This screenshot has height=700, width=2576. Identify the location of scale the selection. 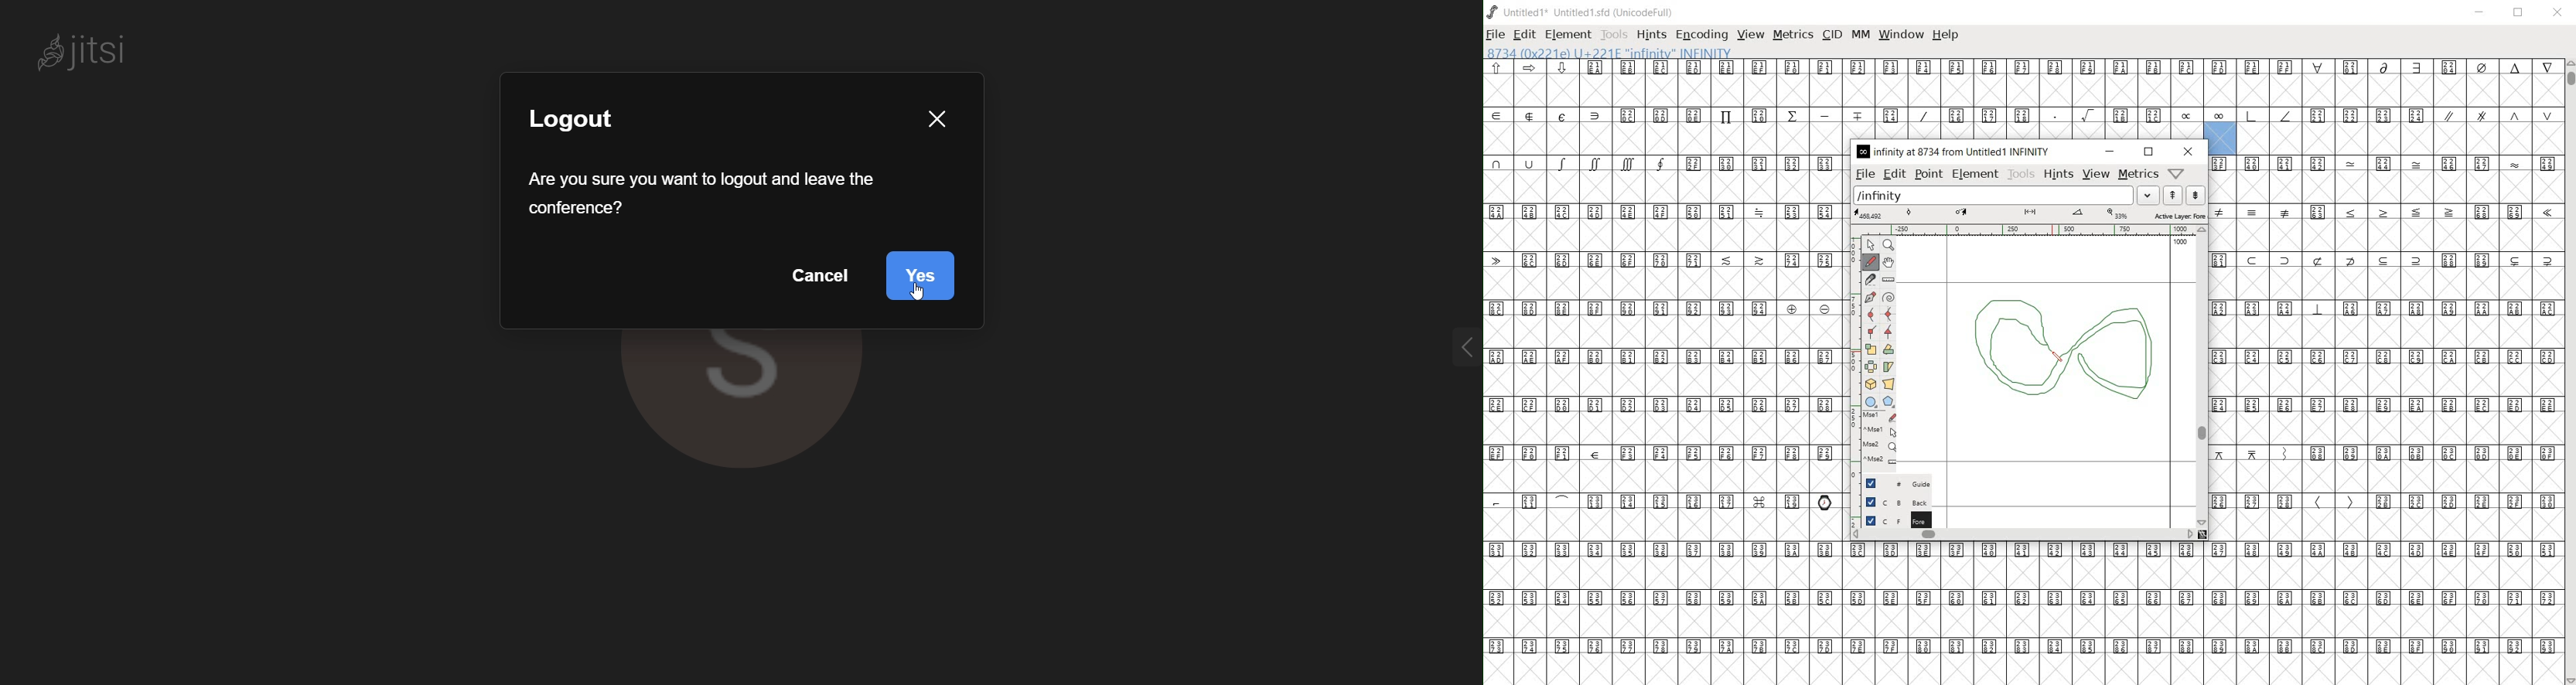
(1870, 348).